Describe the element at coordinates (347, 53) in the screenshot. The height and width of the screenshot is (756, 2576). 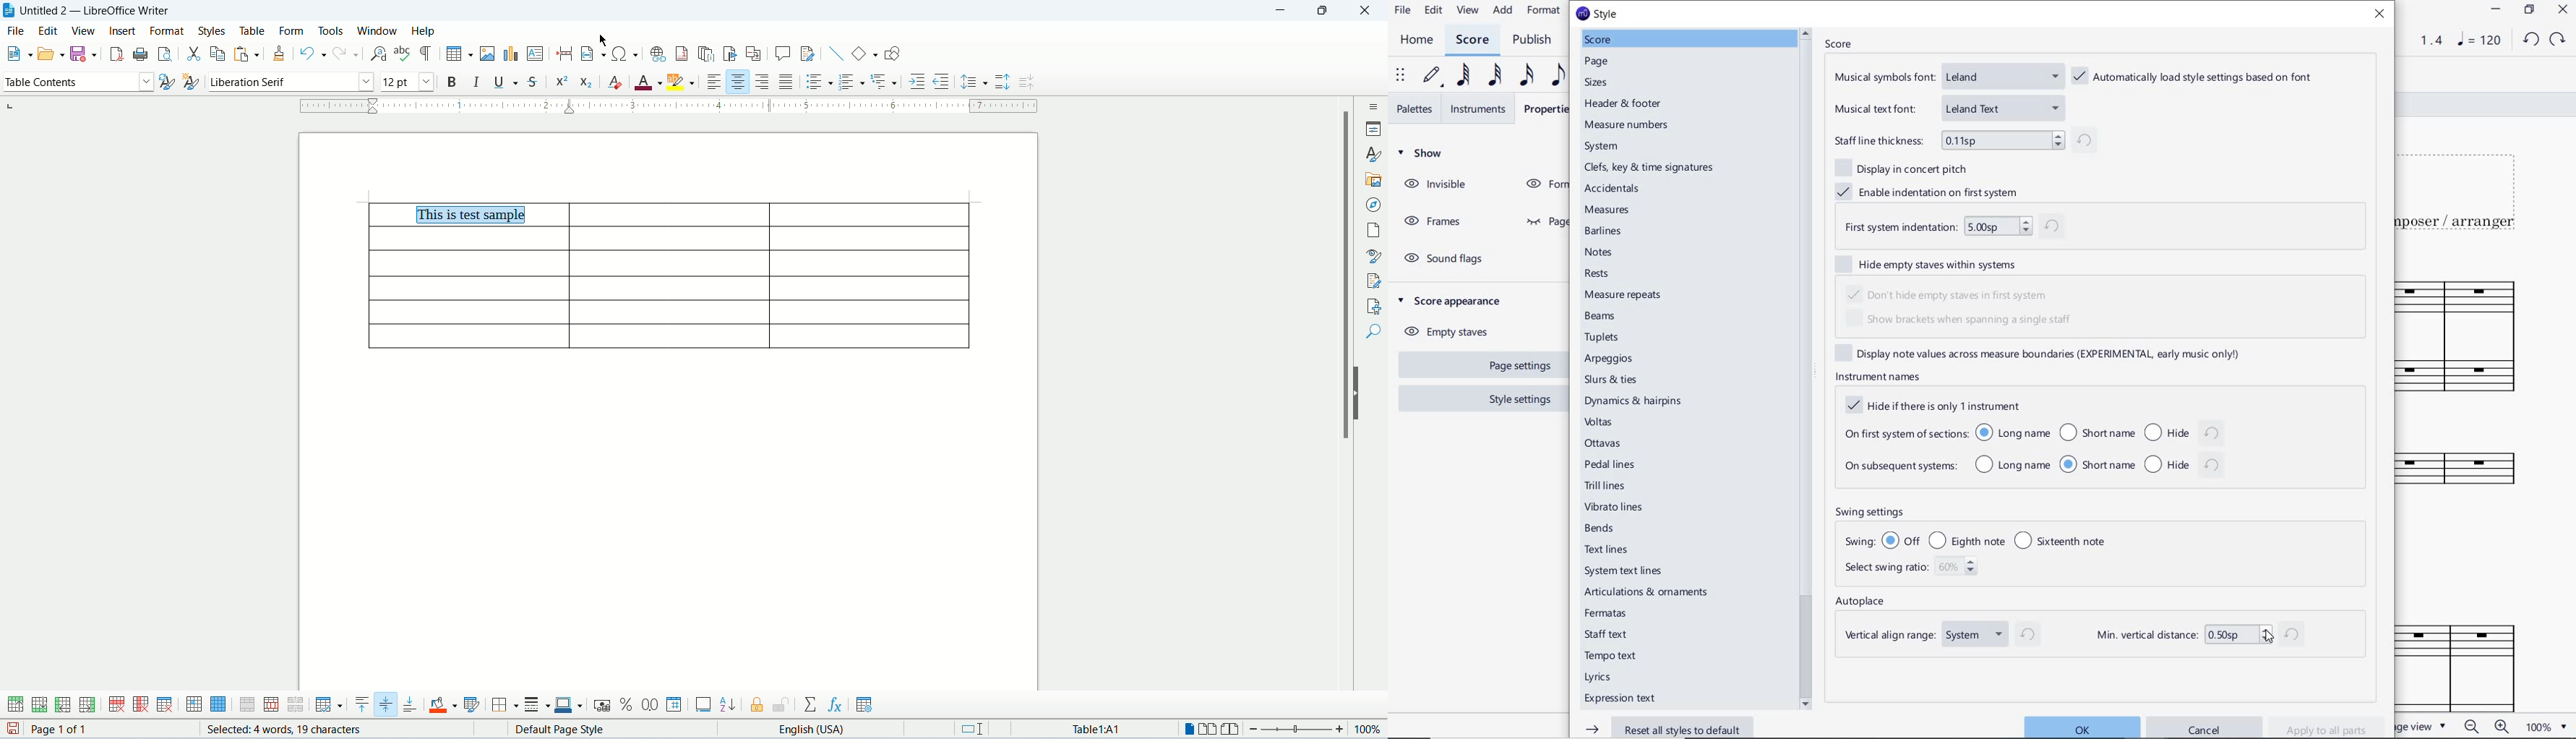
I see `redo` at that location.